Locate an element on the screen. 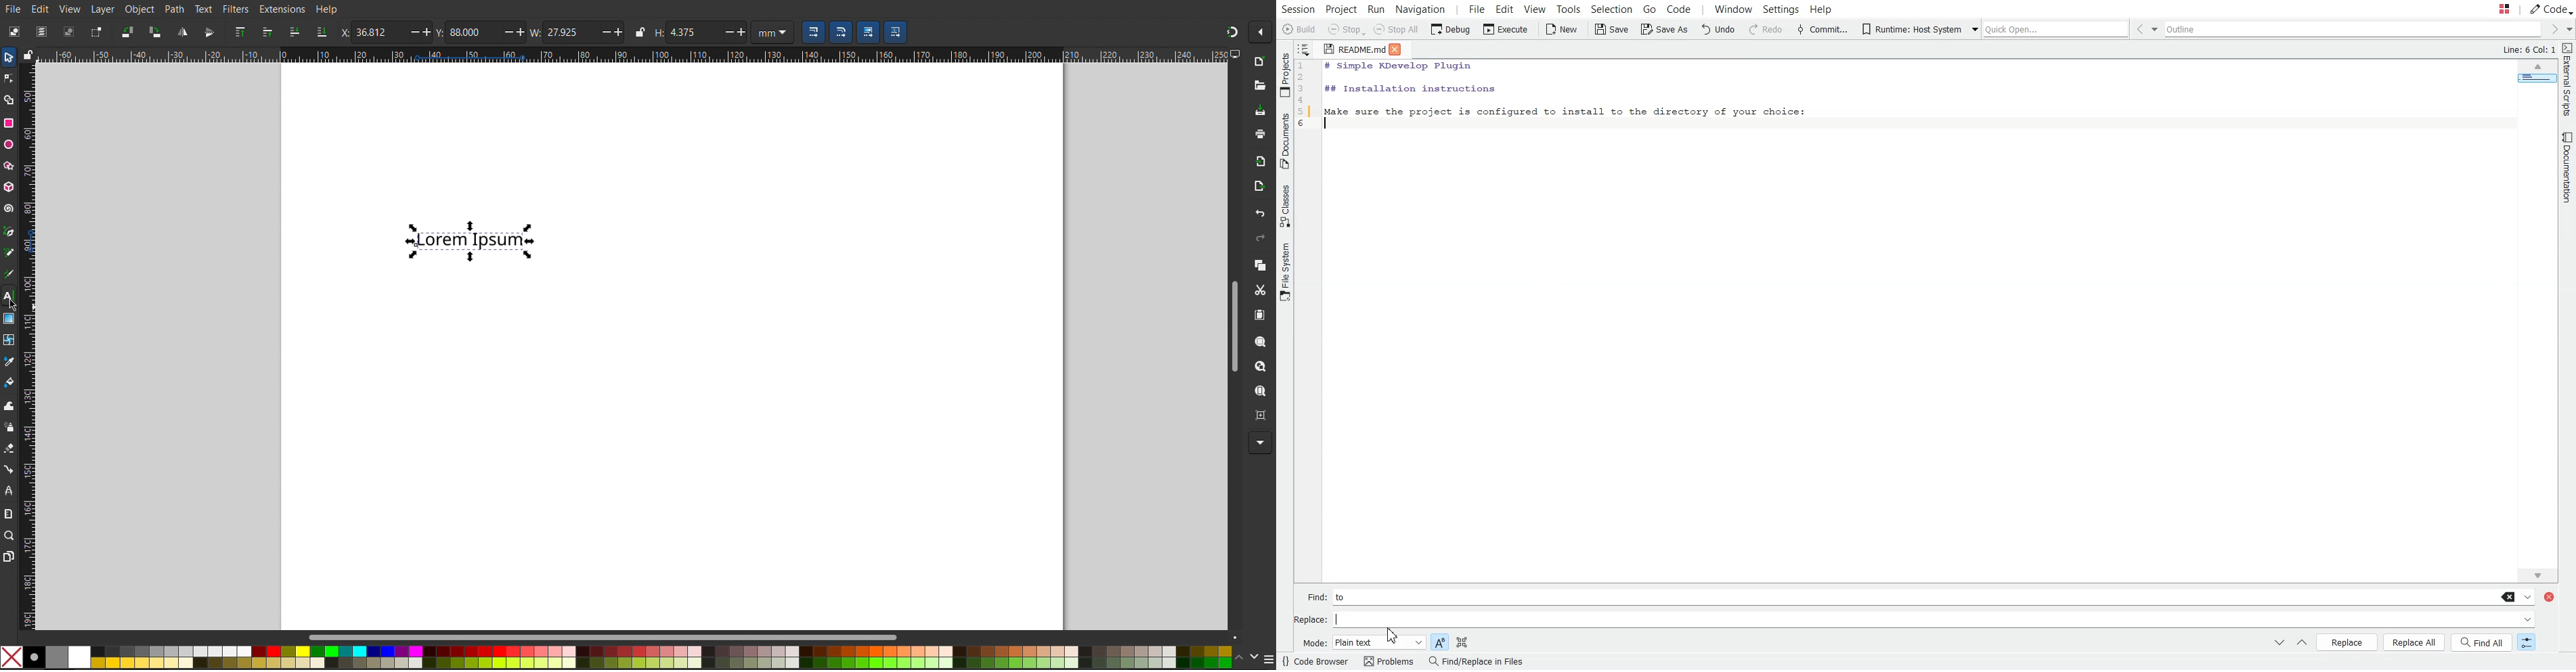 This screenshot has width=2576, height=672. File is located at coordinates (15, 8).